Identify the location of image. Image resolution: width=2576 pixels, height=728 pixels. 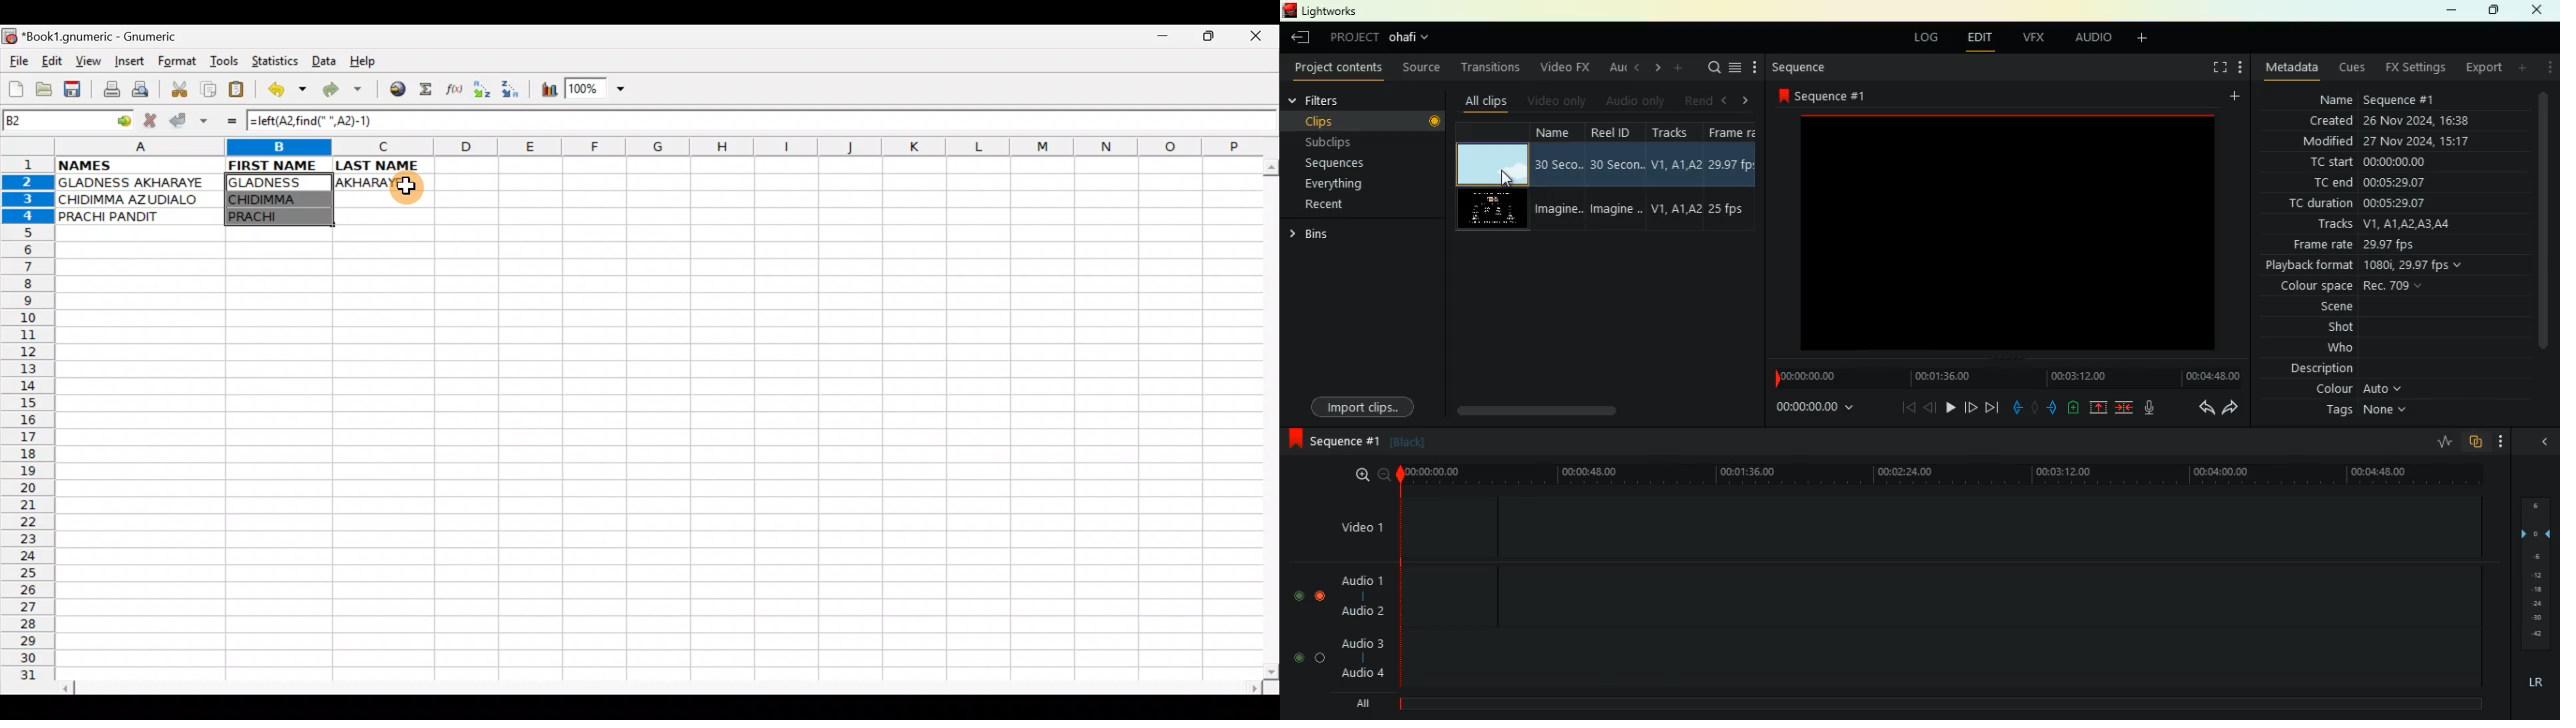
(2003, 231).